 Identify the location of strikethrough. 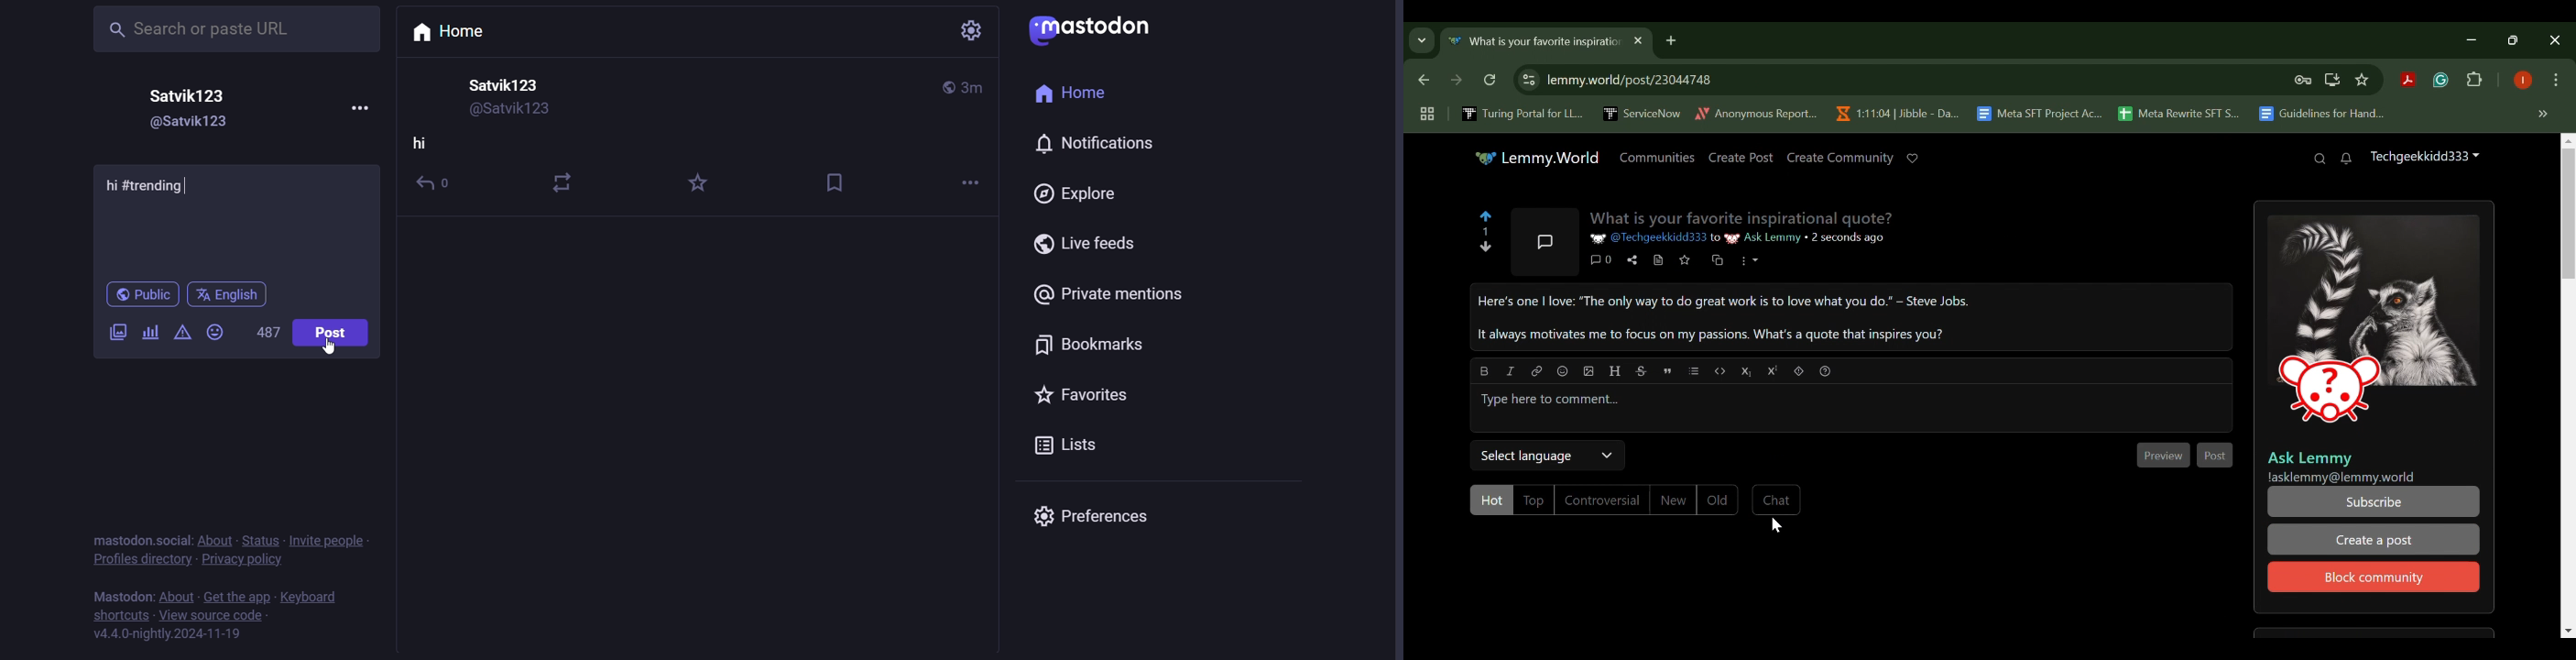
(1642, 369).